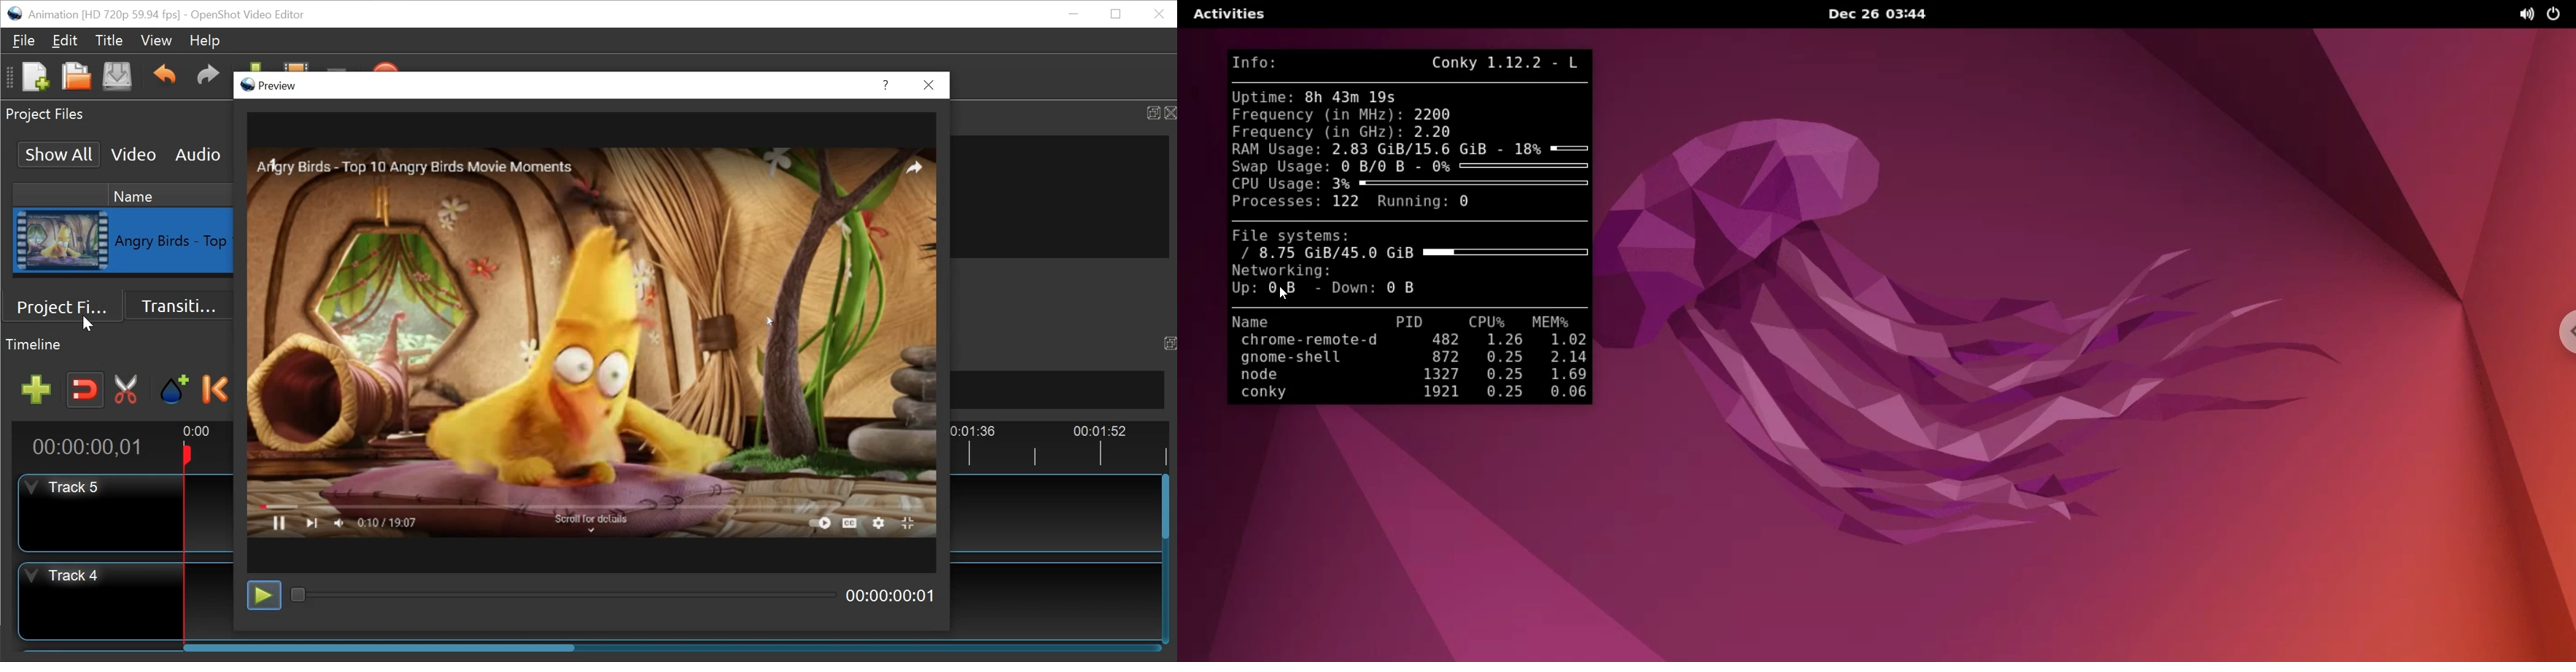  Describe the element at coordinates (264, 595) in the screenshot. I see `Toggle play or pause` at that location.